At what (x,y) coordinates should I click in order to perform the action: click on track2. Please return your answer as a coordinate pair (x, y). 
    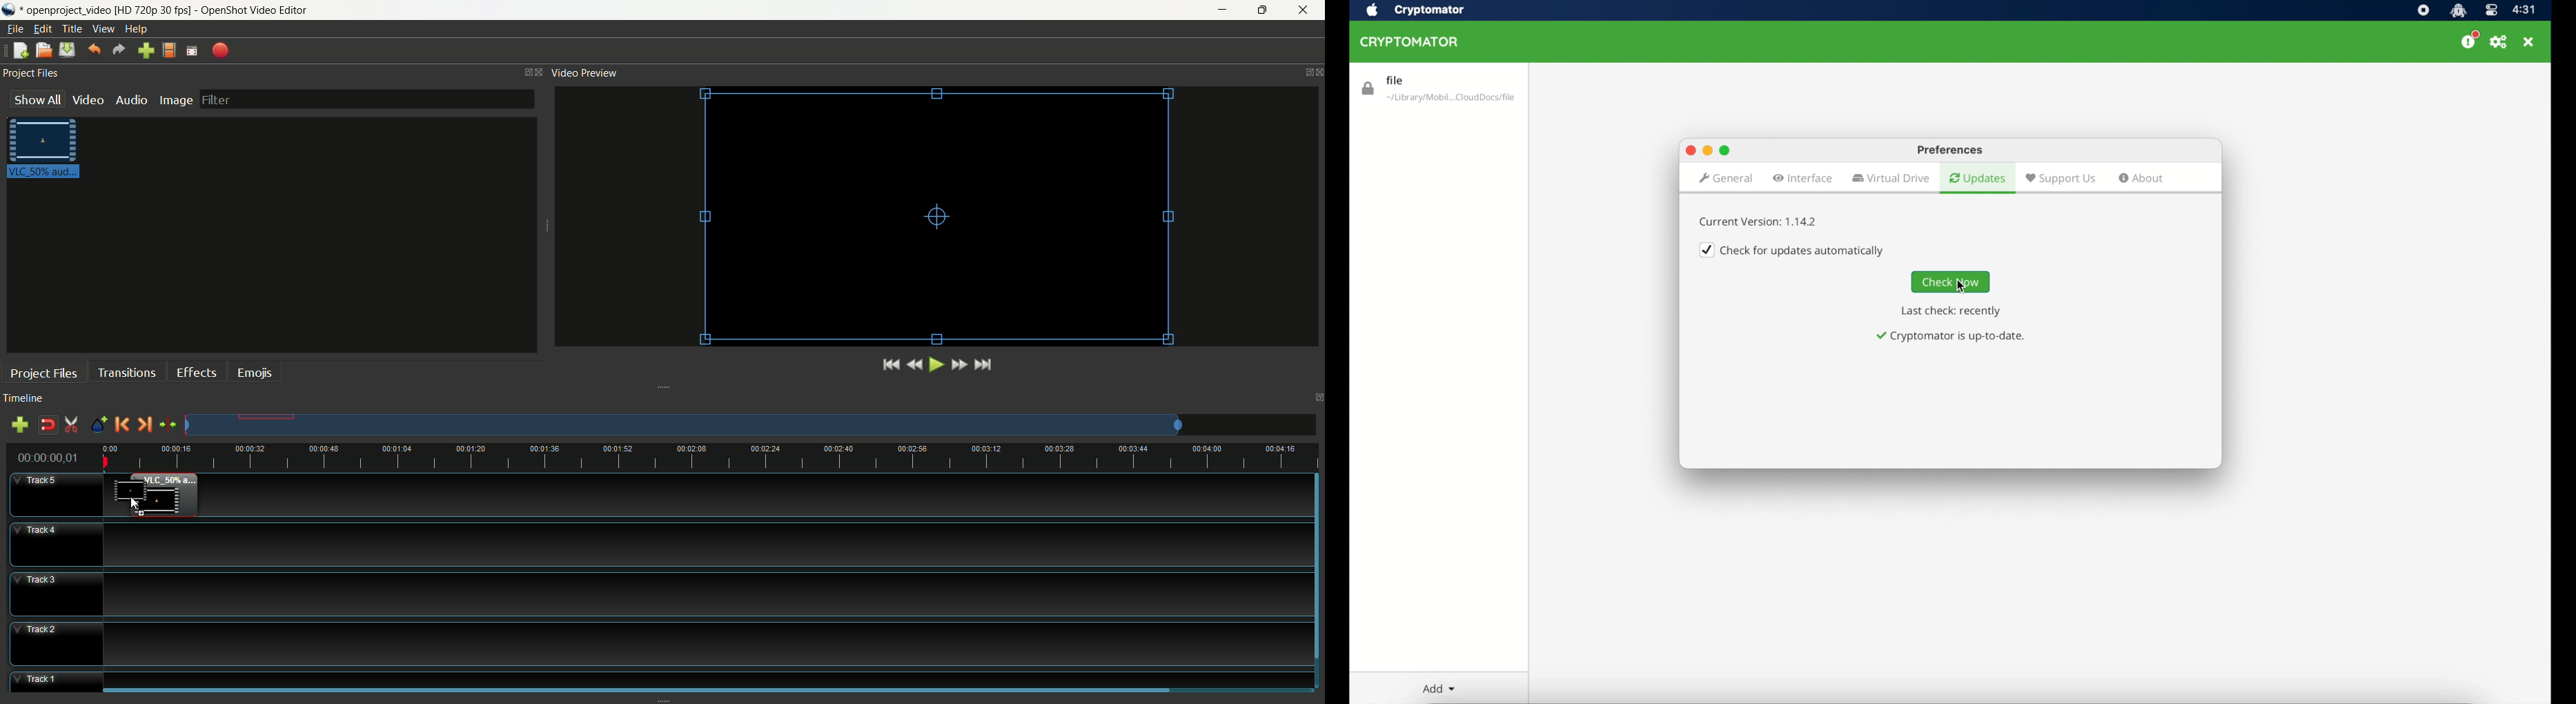
    Looking at the image, I should click on (660, 645).